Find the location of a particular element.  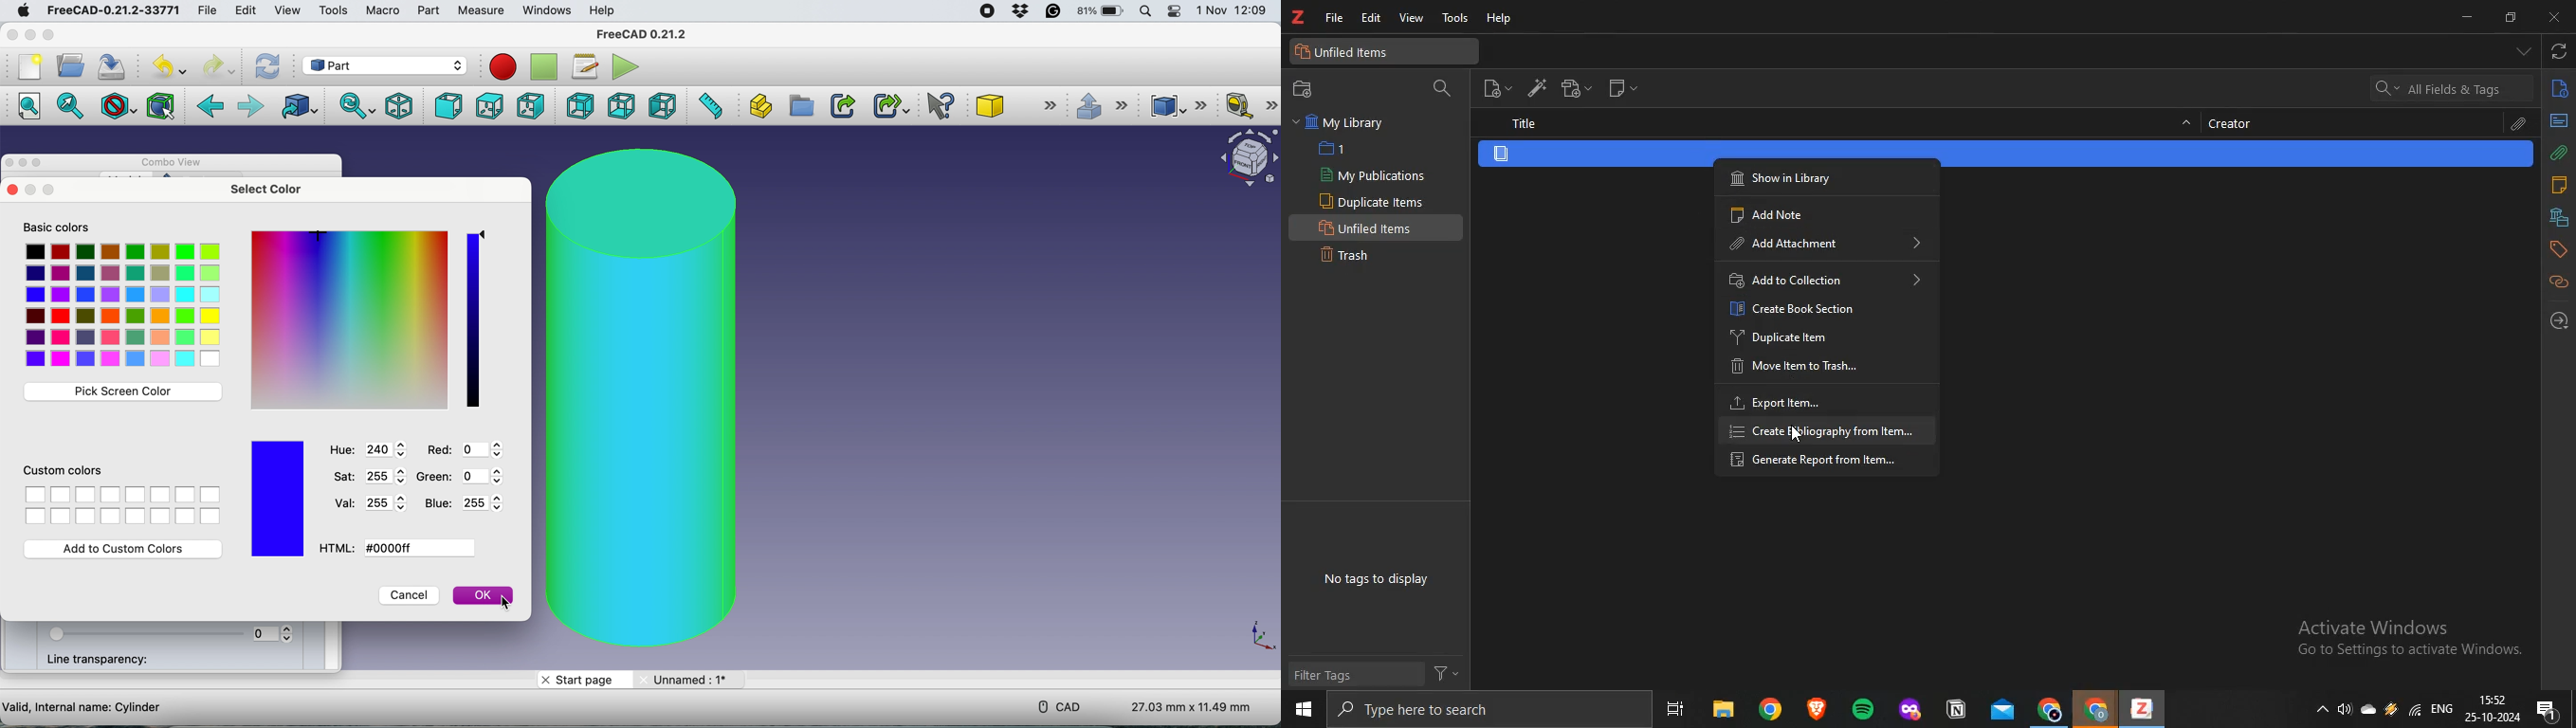

new note is located at coordinates (1623, 87).